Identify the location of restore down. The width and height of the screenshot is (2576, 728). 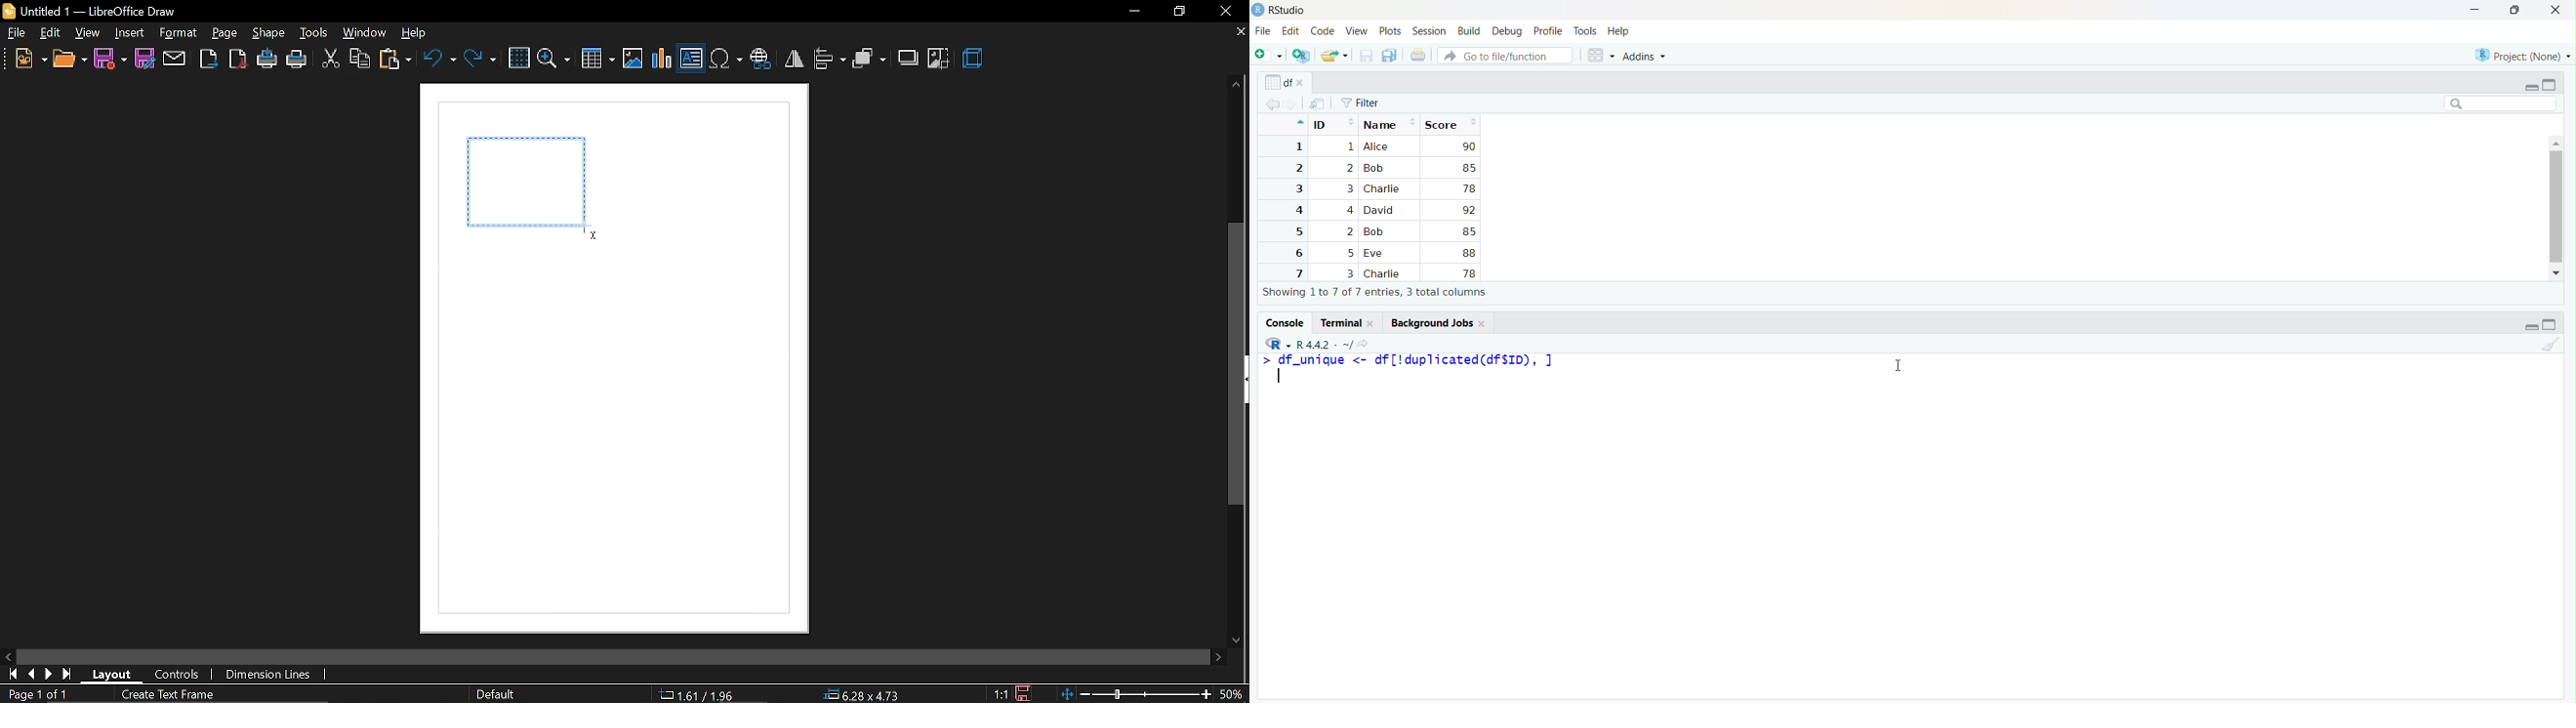
(1179, 11).